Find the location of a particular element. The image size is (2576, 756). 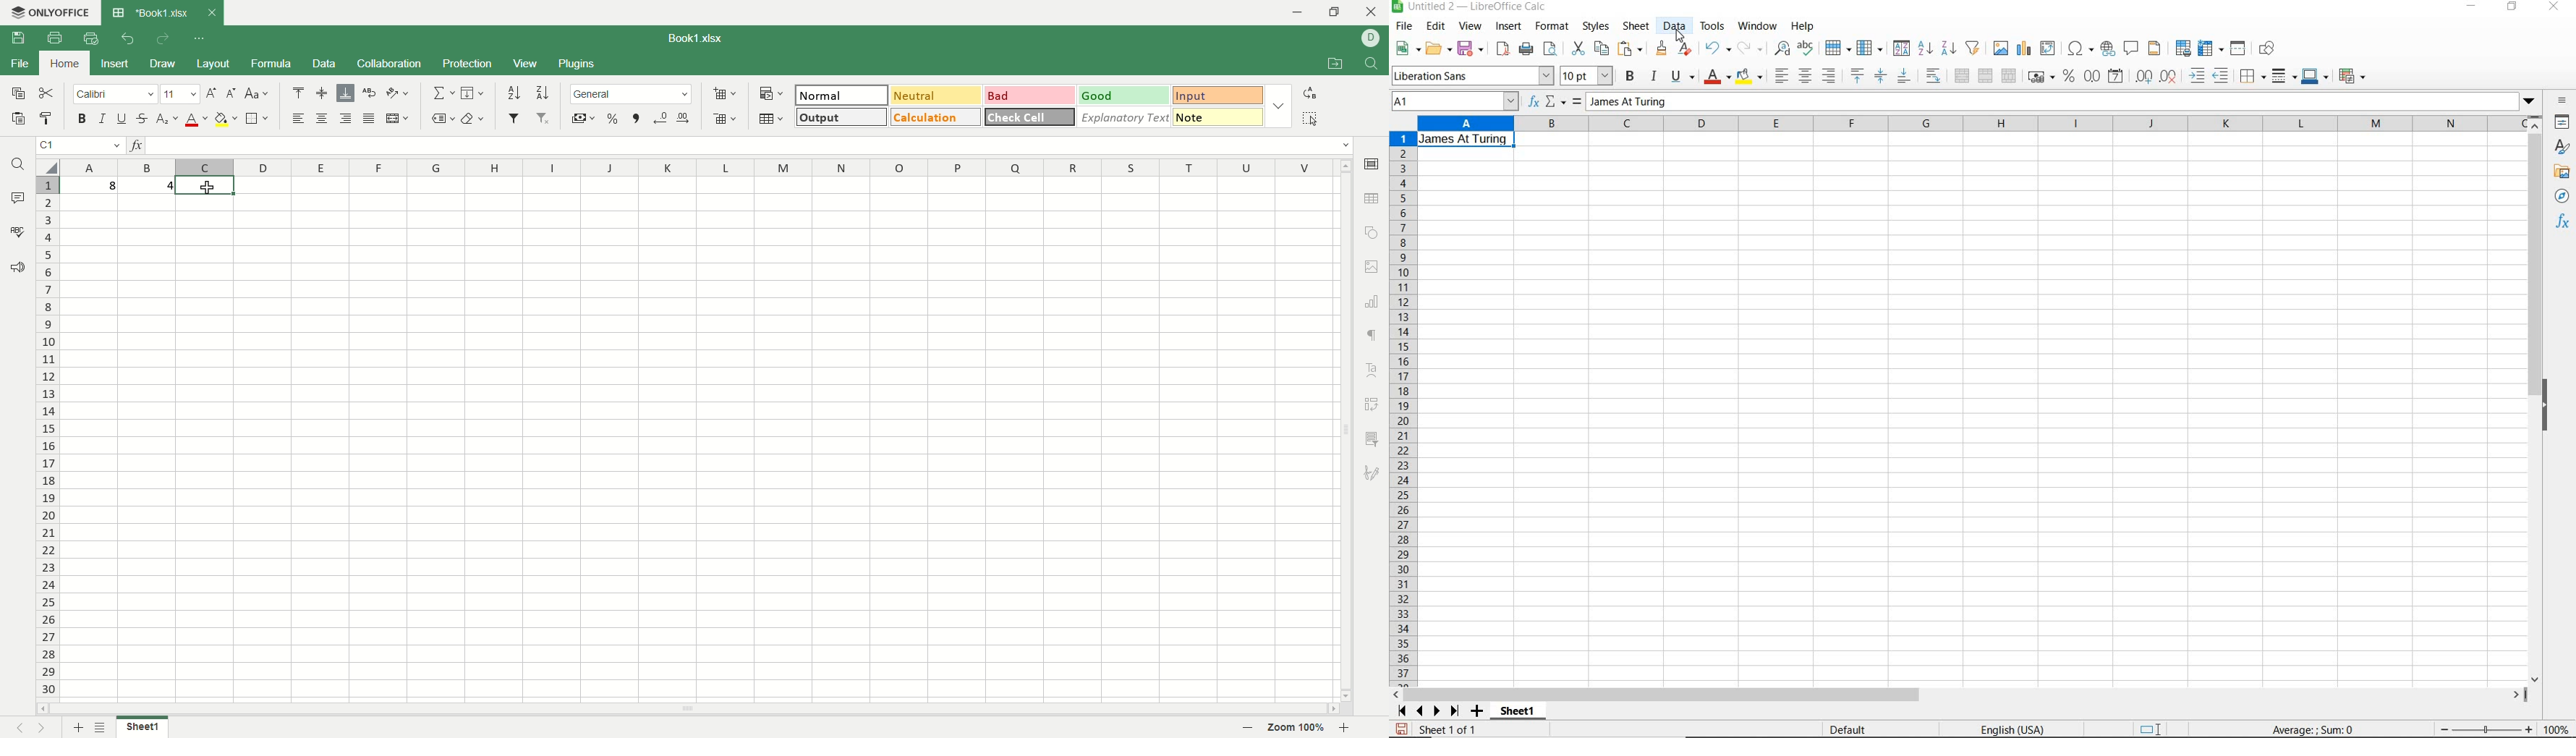

column is located at coordinates (1870, 47).